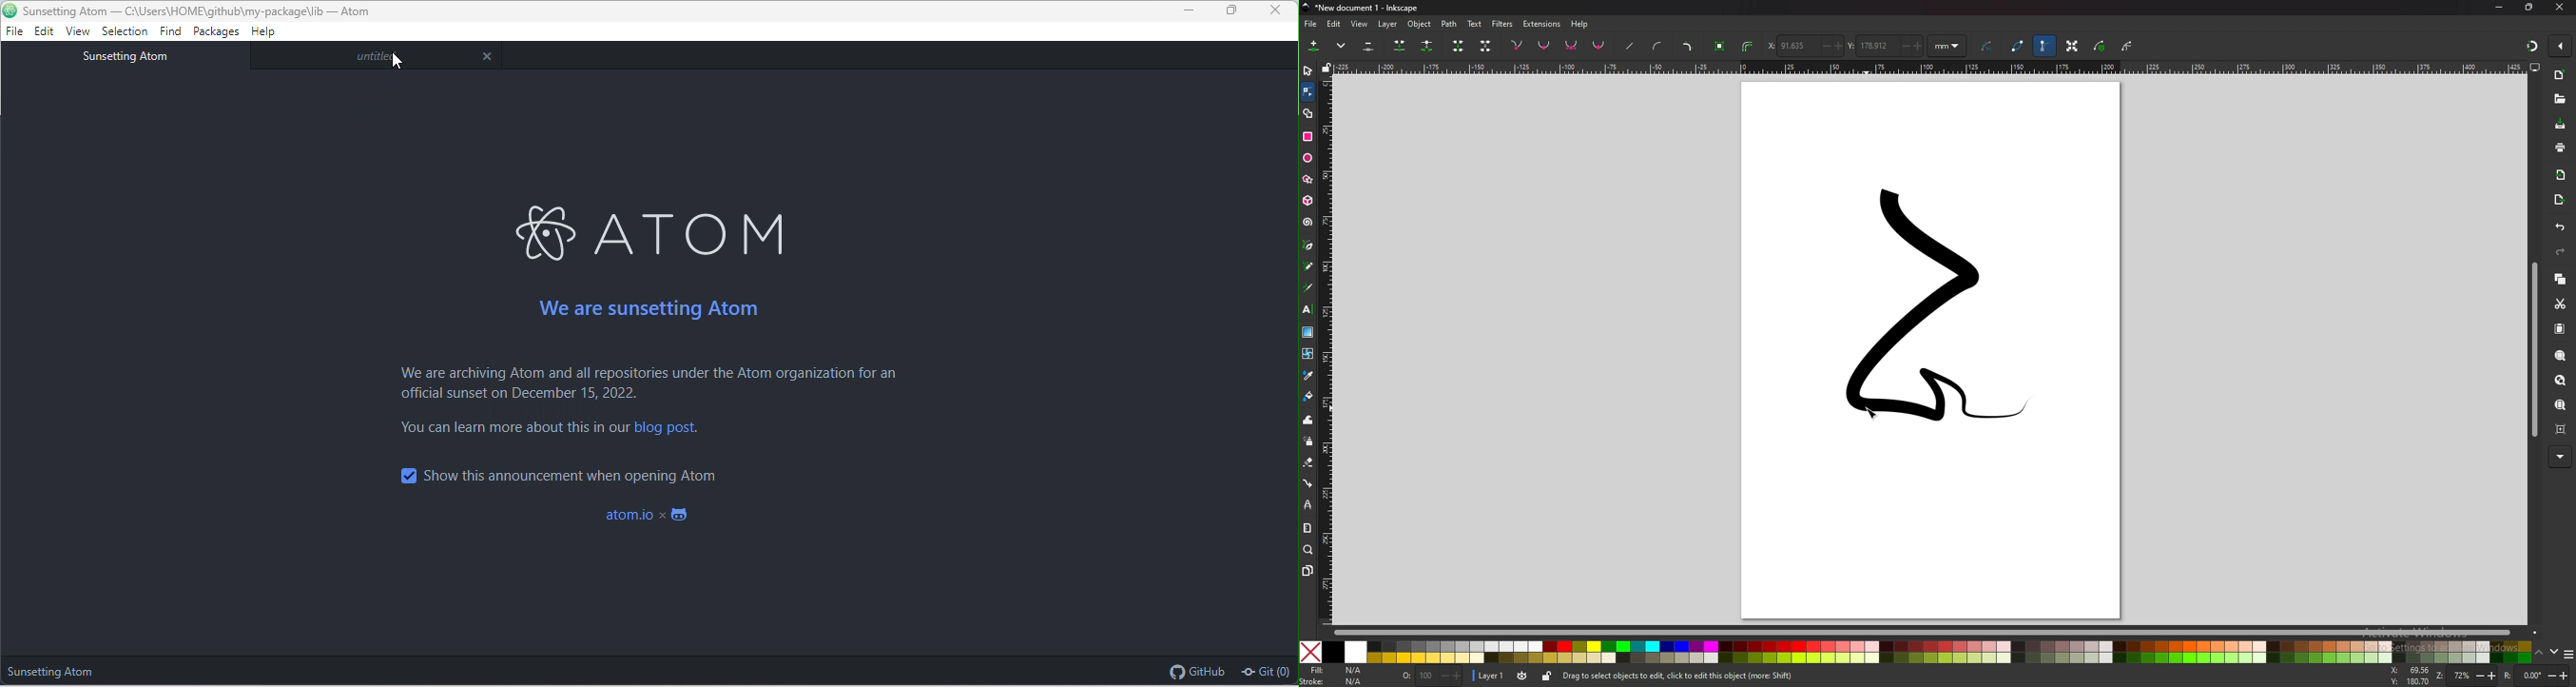 This screenshot has height=700, width=2576. What do you see at coordinates (1232, 12) in the screenshot?
I see `maximize` at bounding box center [1232, 12].